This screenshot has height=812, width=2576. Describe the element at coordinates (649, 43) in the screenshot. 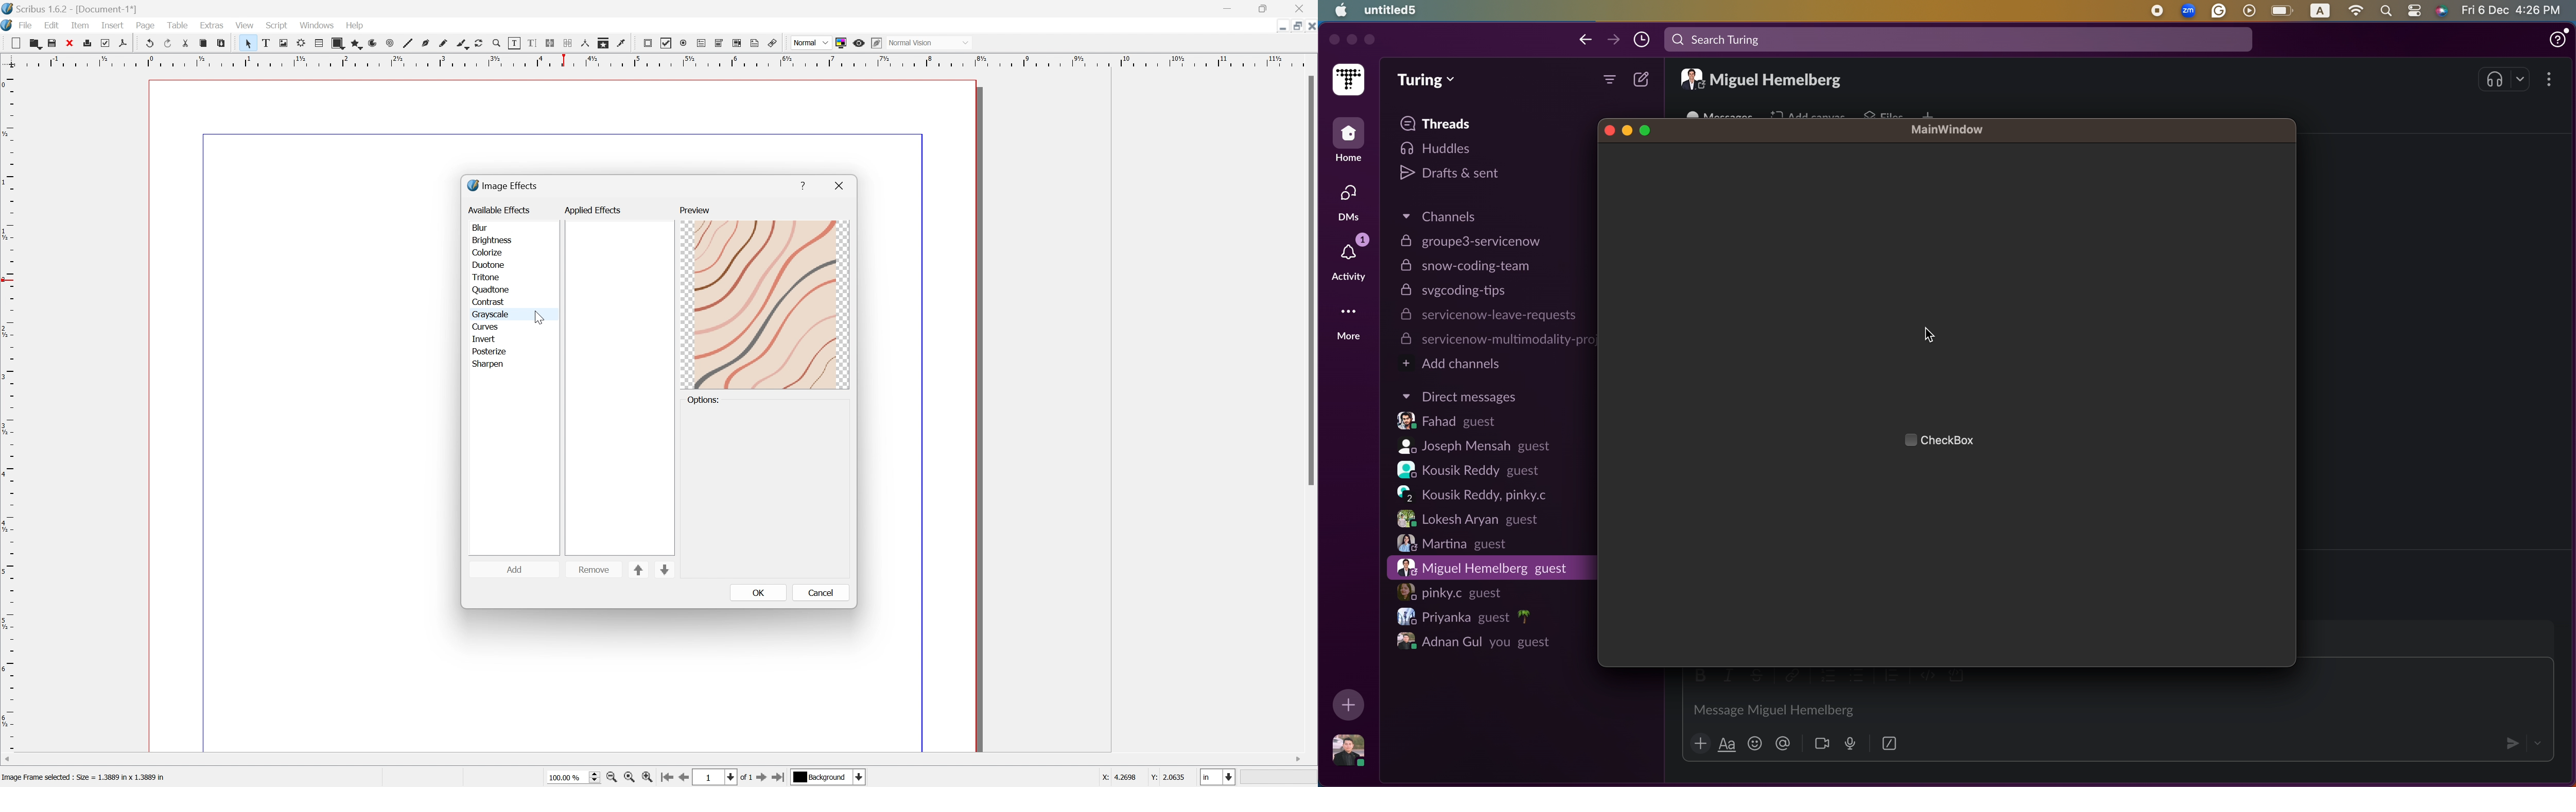

I see `PDF push button` at that location.